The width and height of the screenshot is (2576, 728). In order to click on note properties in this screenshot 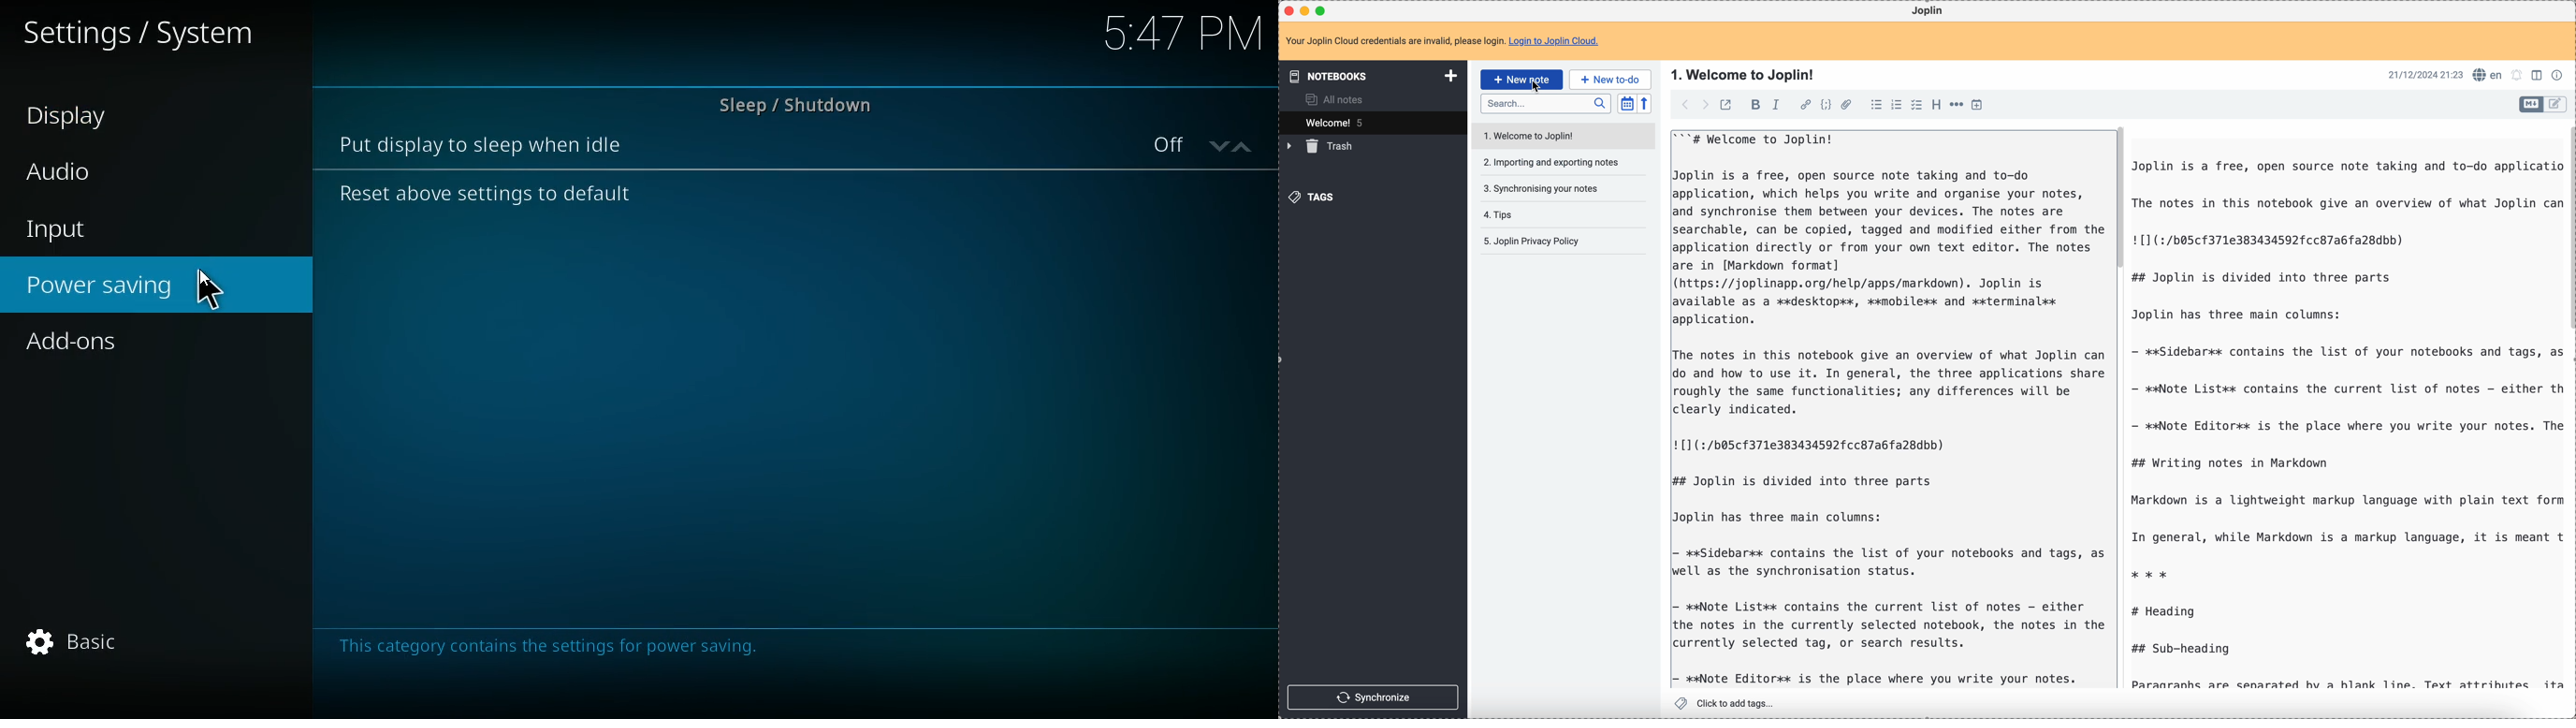, I will do `click(2559, 74)`.